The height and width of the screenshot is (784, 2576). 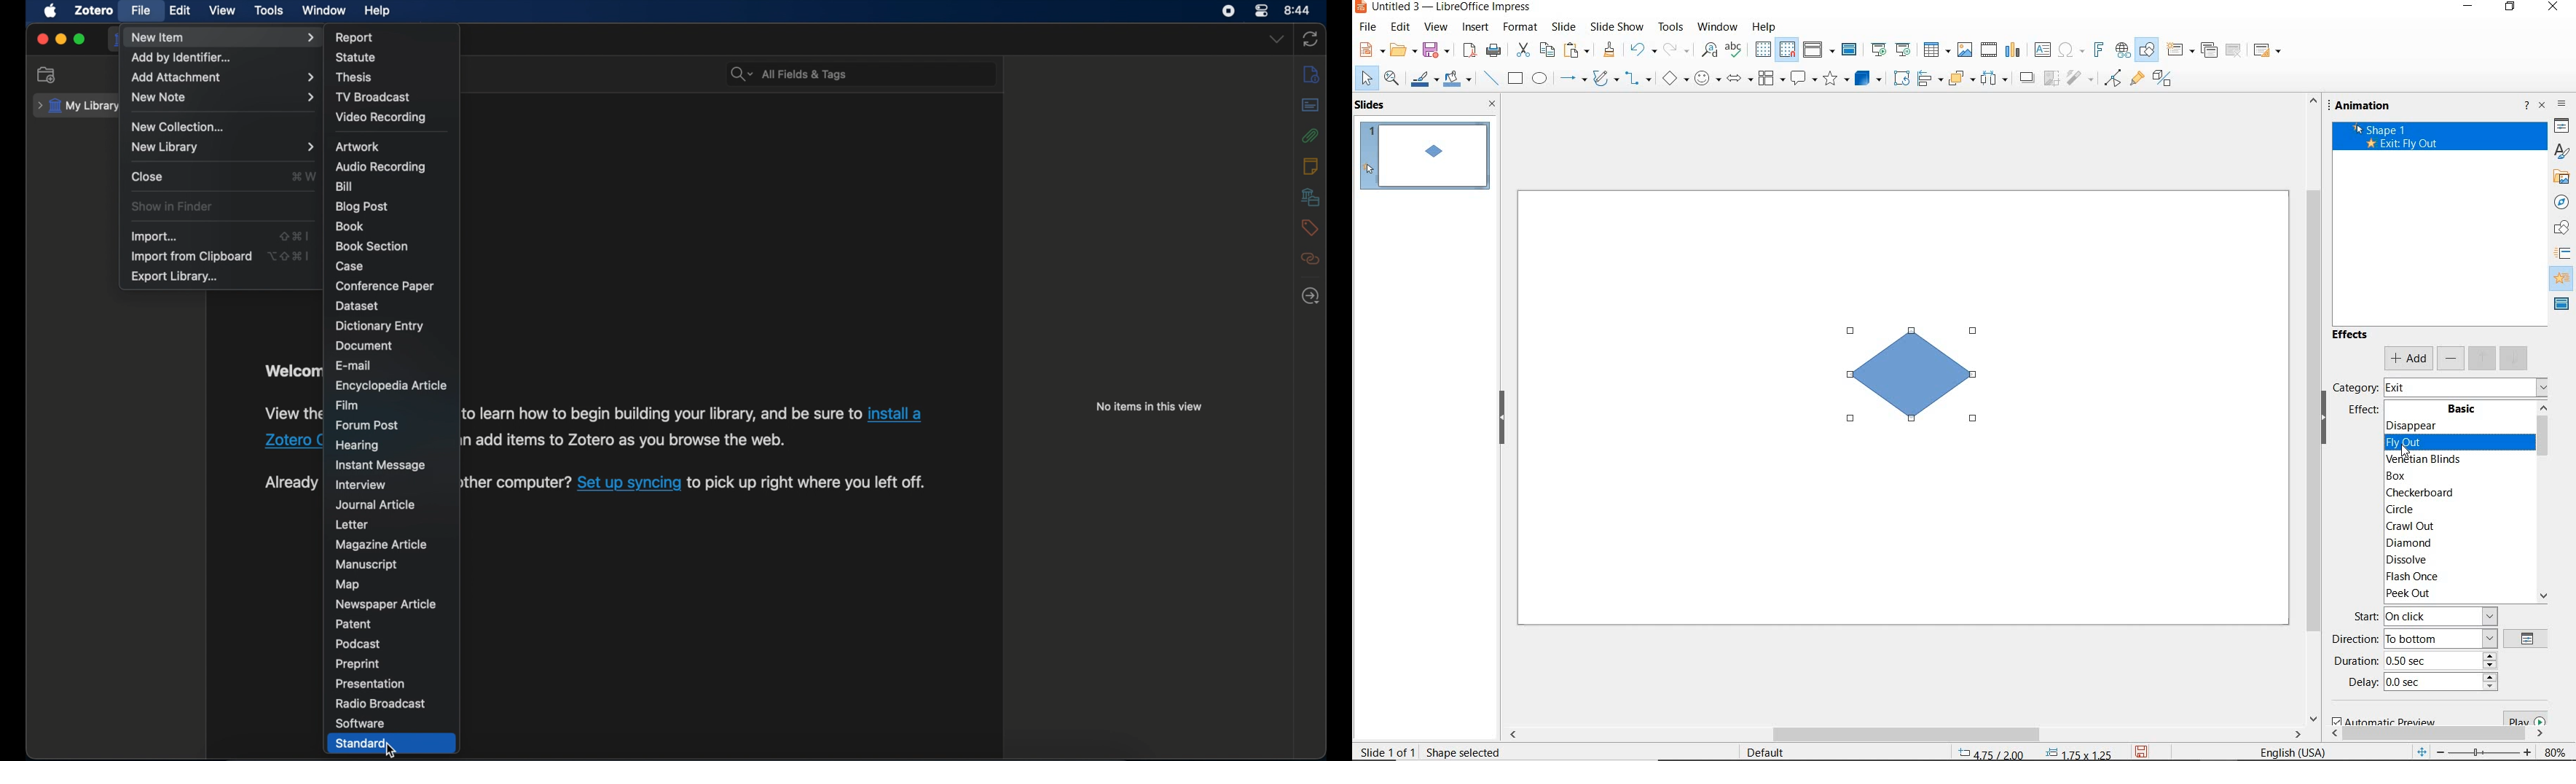 I want to click on slide 1, so click(x=1424, y=157).